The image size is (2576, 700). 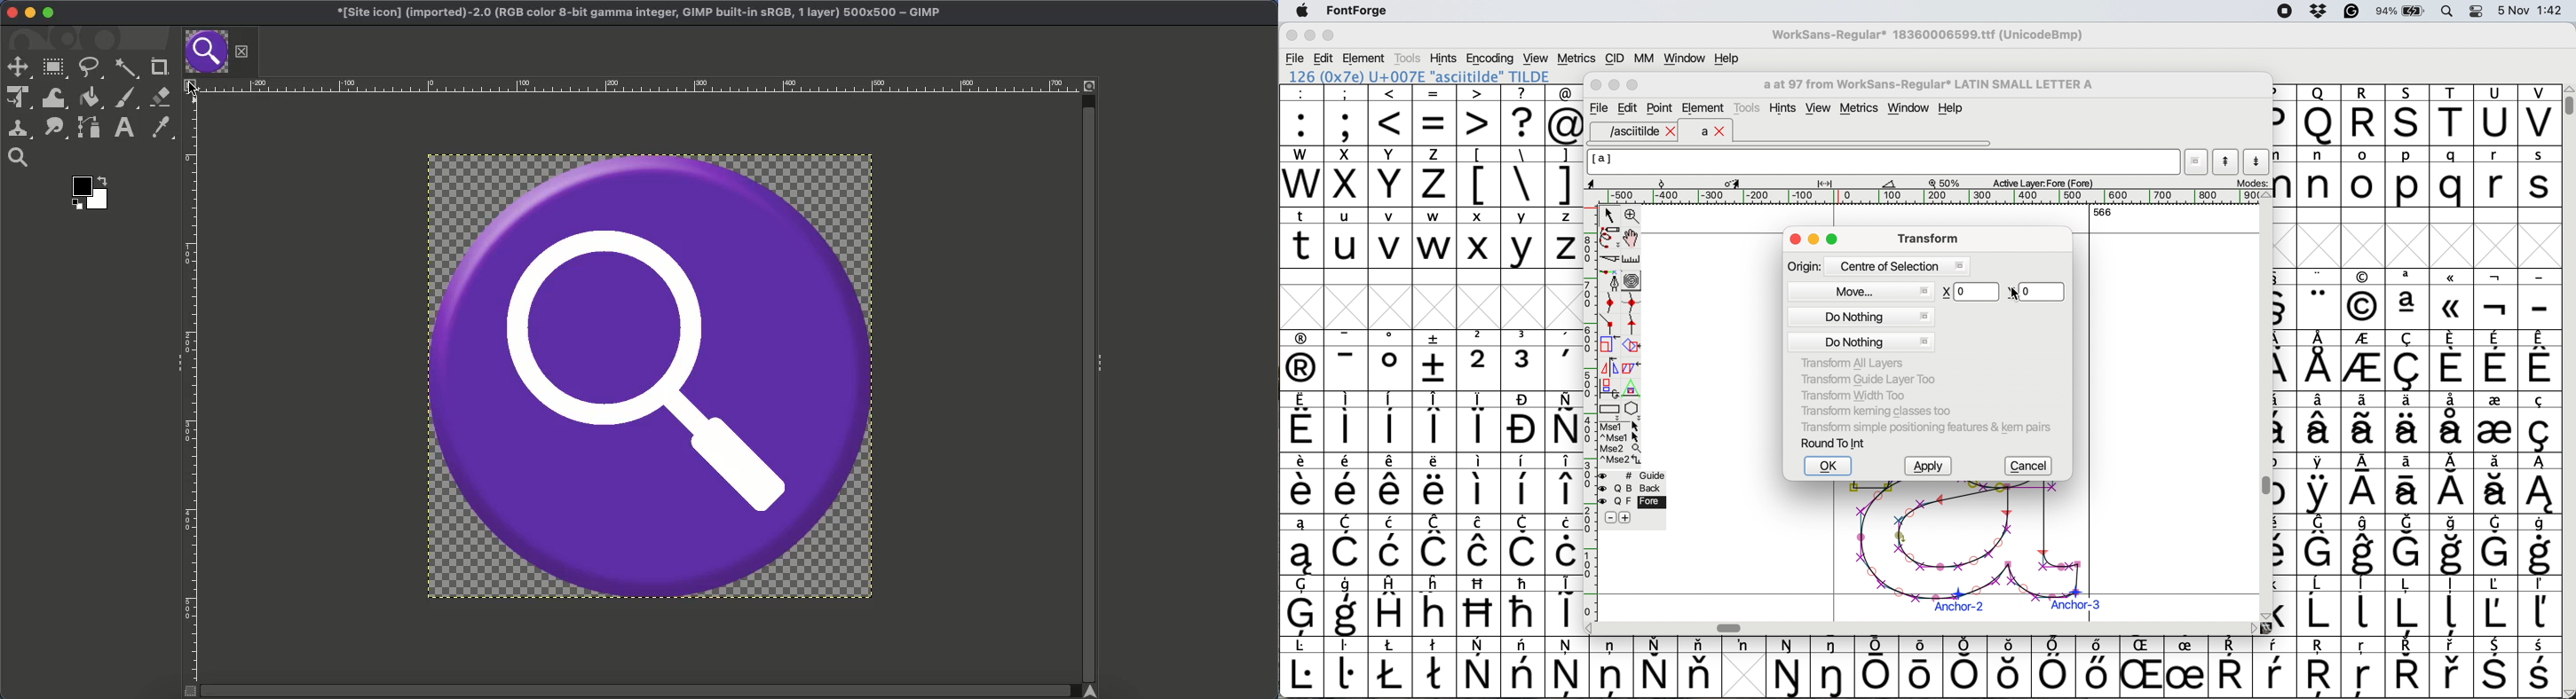 I want to click on symbol, so click(x=2495, y=361).